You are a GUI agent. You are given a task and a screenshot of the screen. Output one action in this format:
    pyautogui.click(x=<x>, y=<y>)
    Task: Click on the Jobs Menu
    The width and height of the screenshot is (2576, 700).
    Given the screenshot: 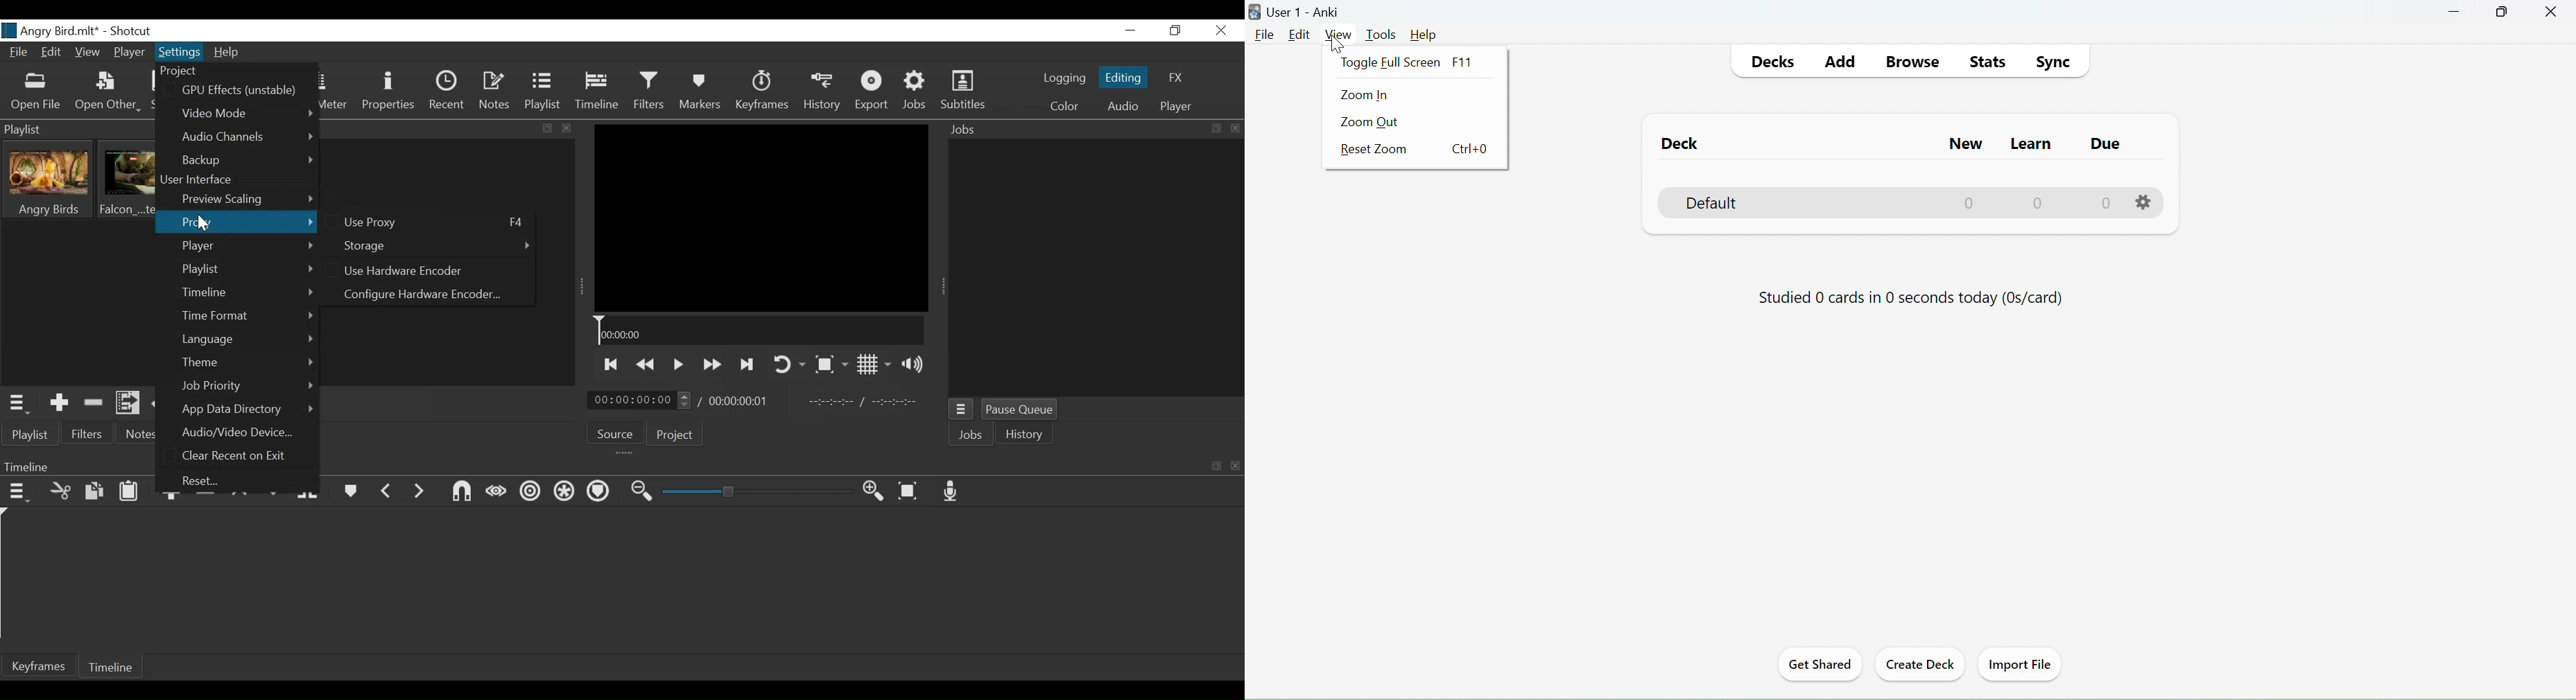 What is the action you would take?
    pyautogui.click(x=960, y=410)
    